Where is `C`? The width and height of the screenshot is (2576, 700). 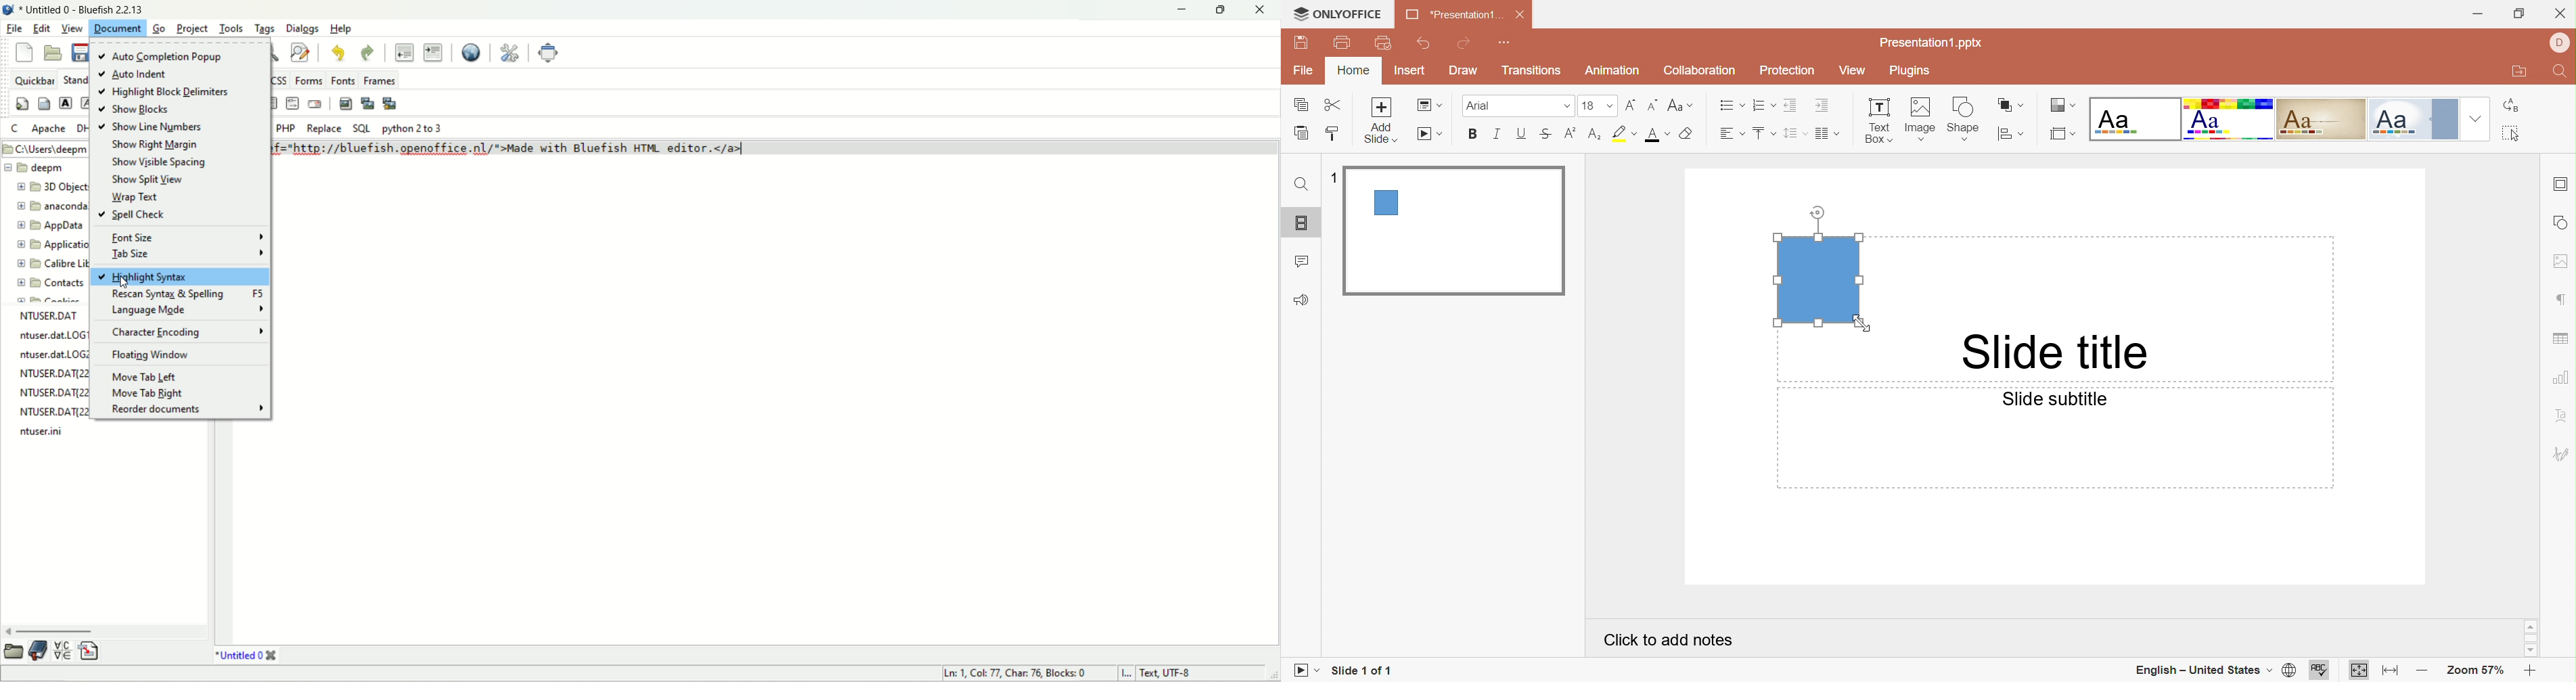 C is located at coordinates (17, 128).